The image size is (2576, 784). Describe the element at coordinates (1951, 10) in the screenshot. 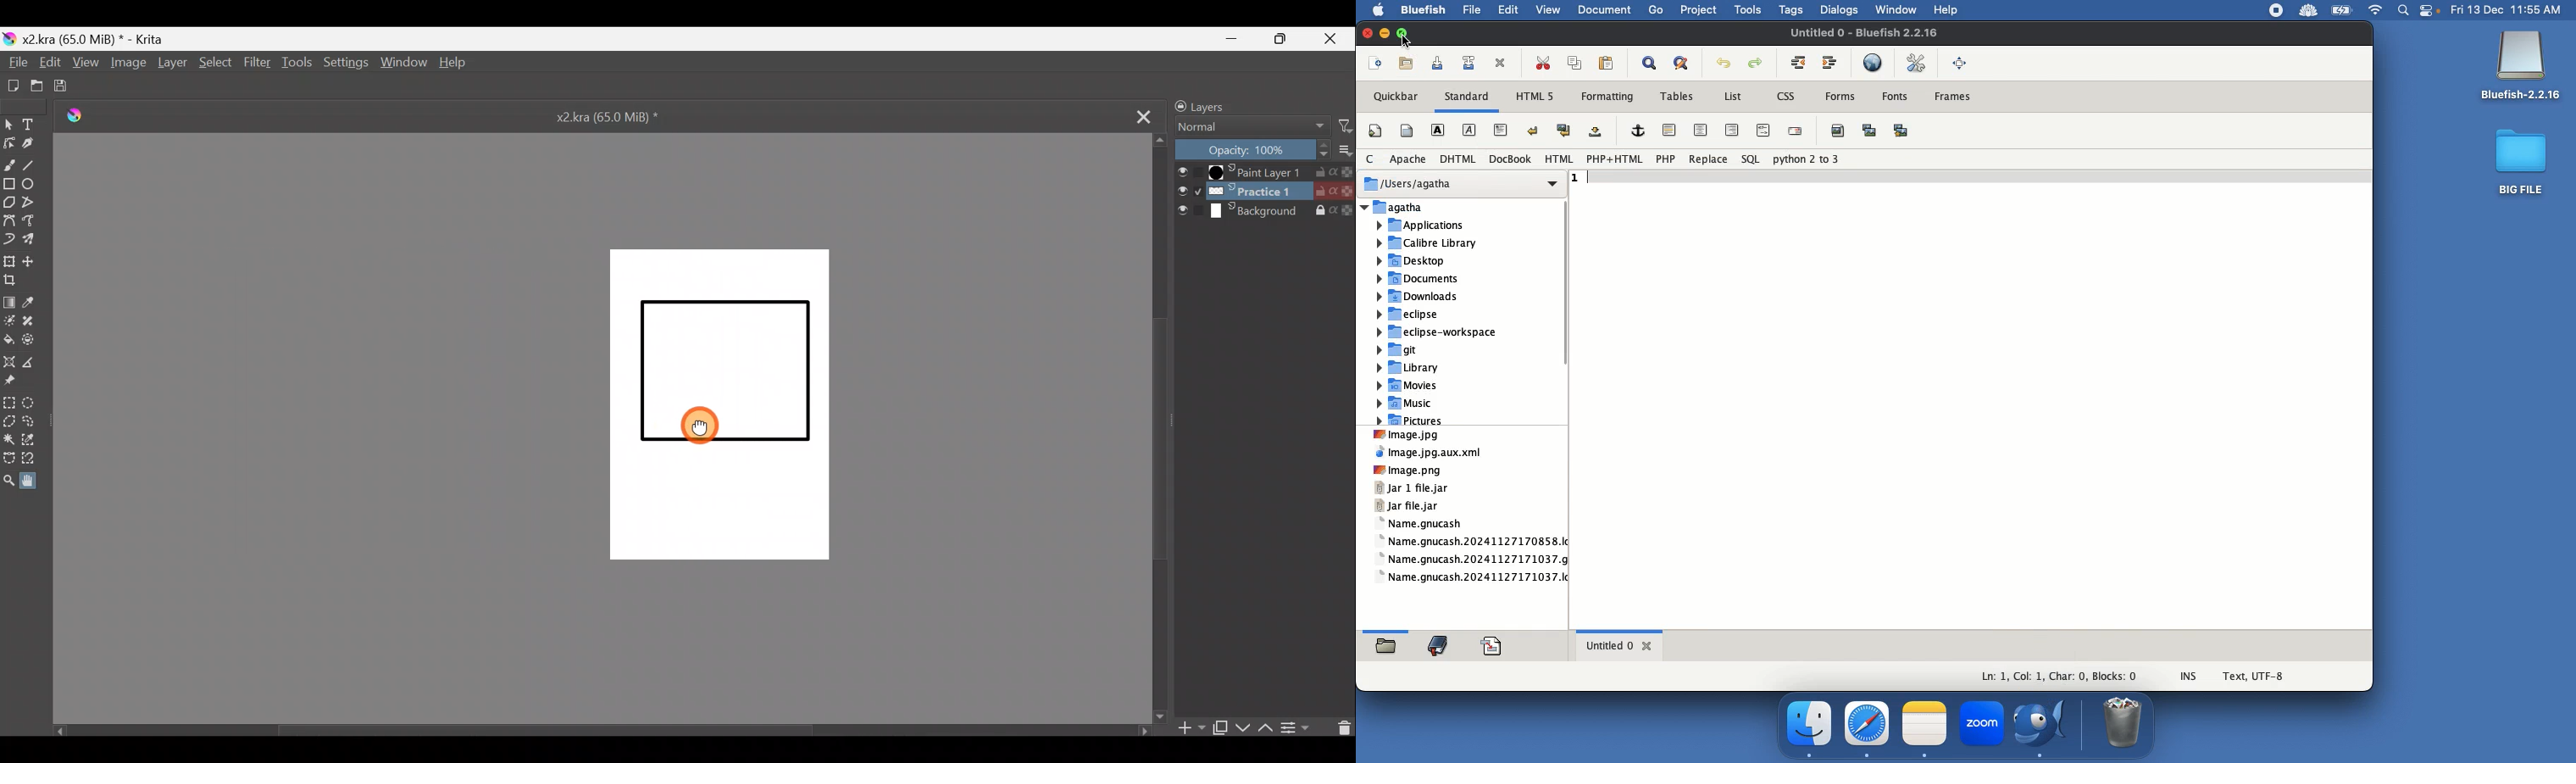

I see `Help` at that location.